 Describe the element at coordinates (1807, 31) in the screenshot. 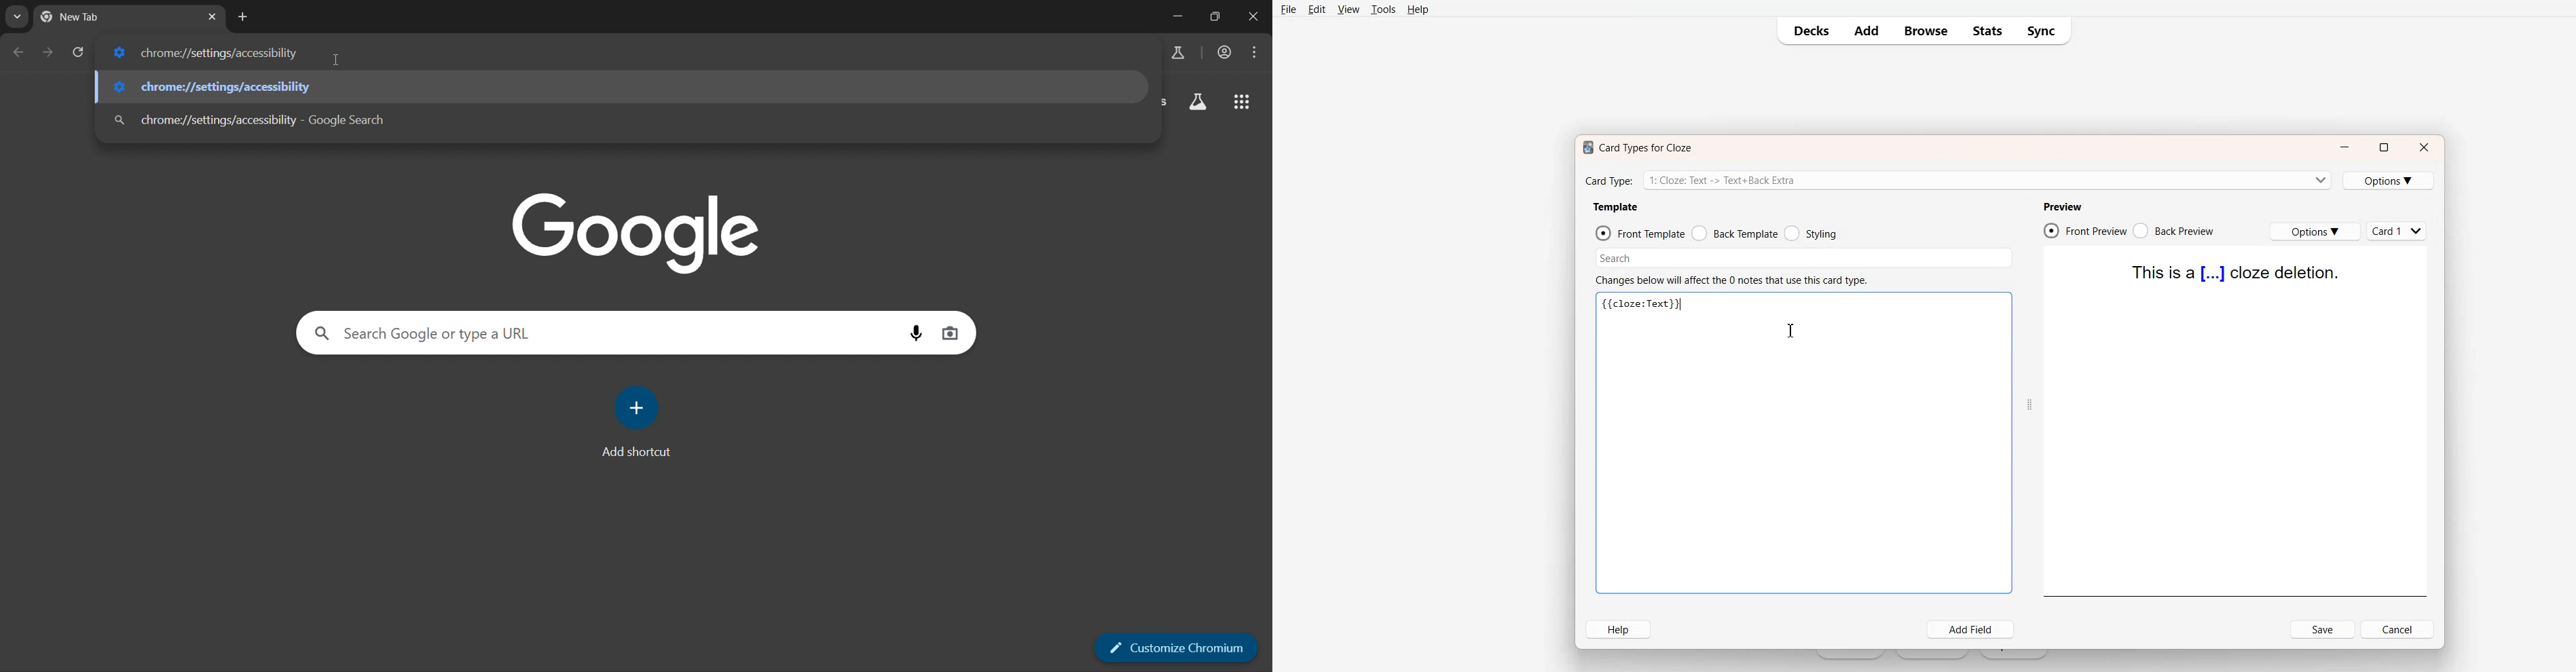

I see `Decks` at that location.